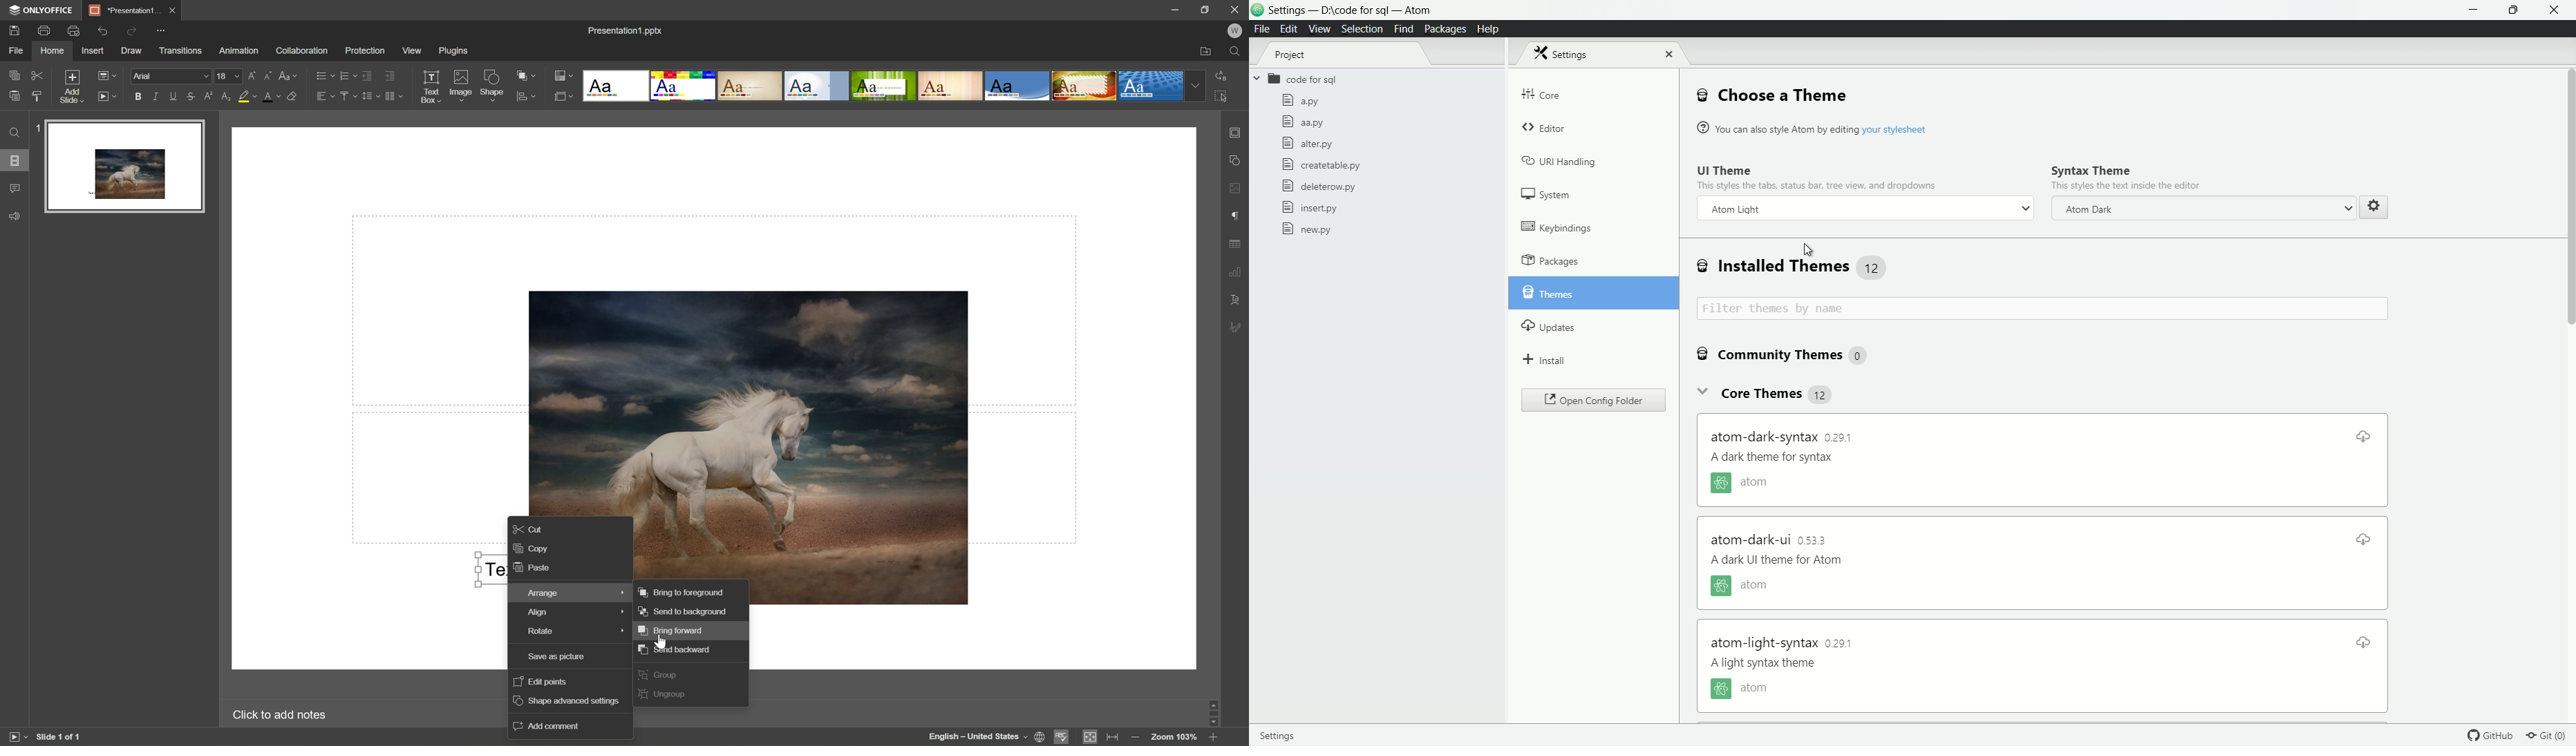  Describe the element at coordinates (626, 31) in the screenshot. I see `Presentation1.pptx` at that location.